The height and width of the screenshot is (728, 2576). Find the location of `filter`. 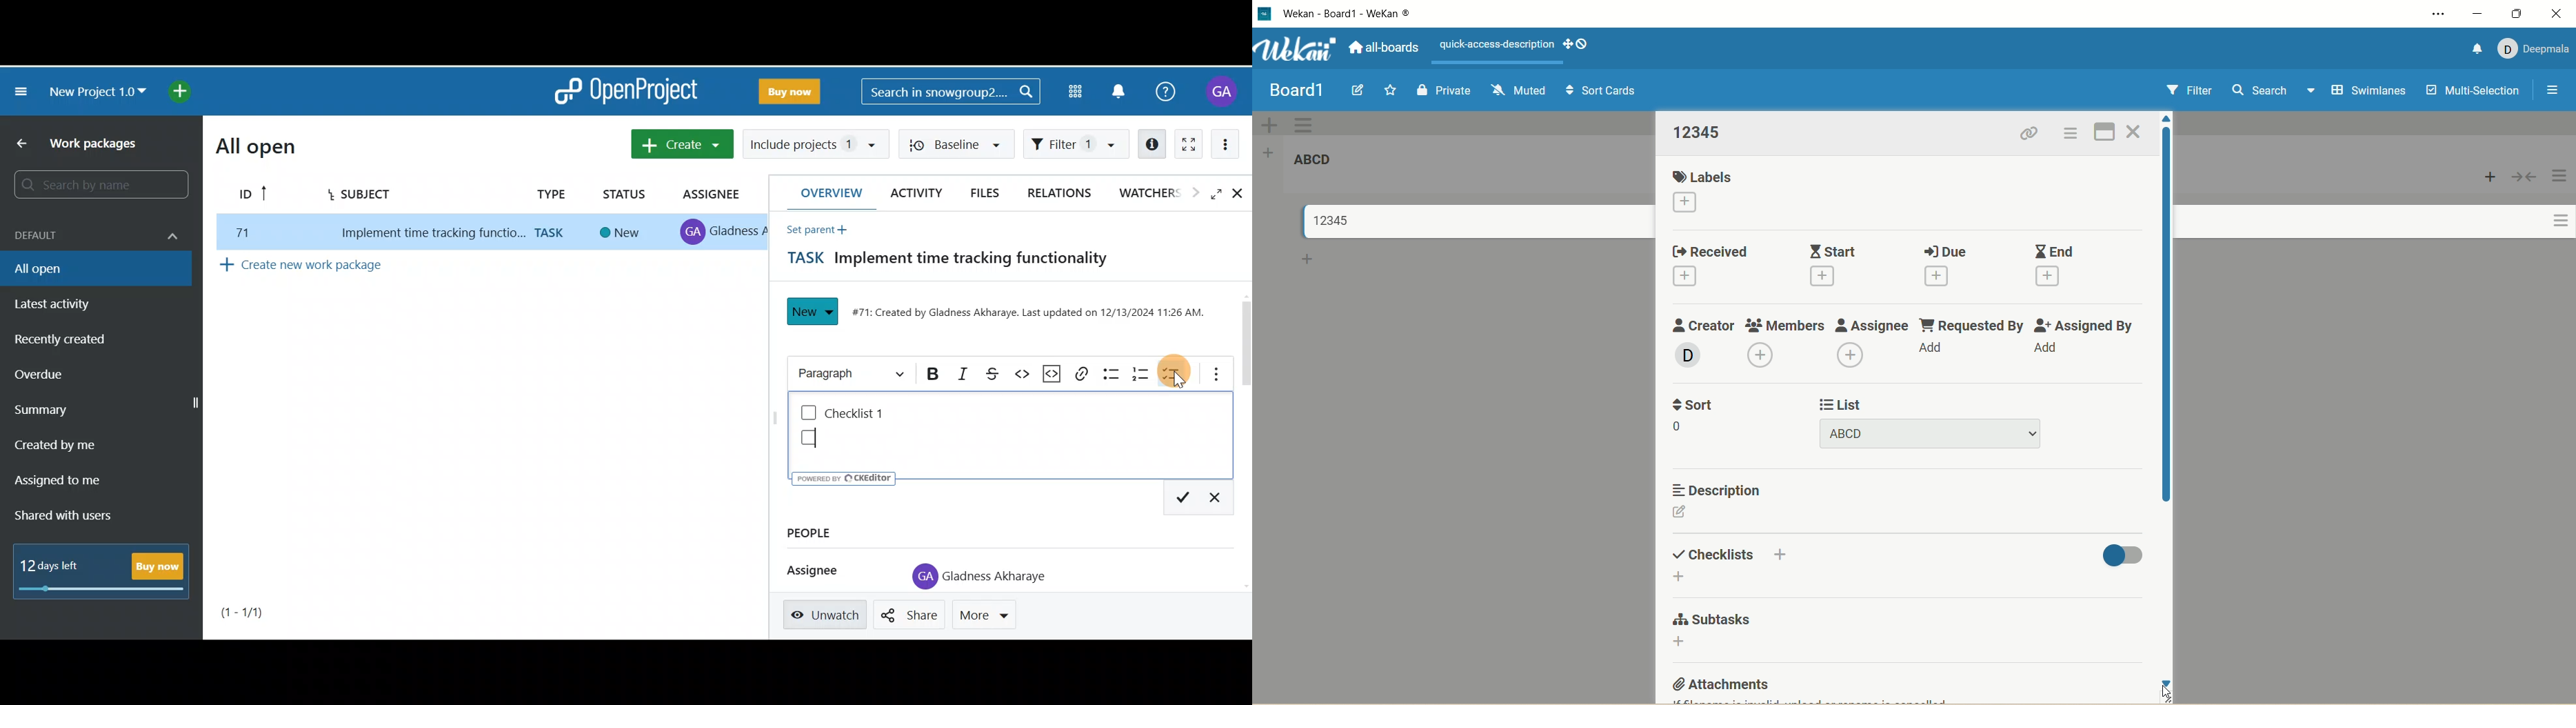

filter is located at coordinates (2186, 92).